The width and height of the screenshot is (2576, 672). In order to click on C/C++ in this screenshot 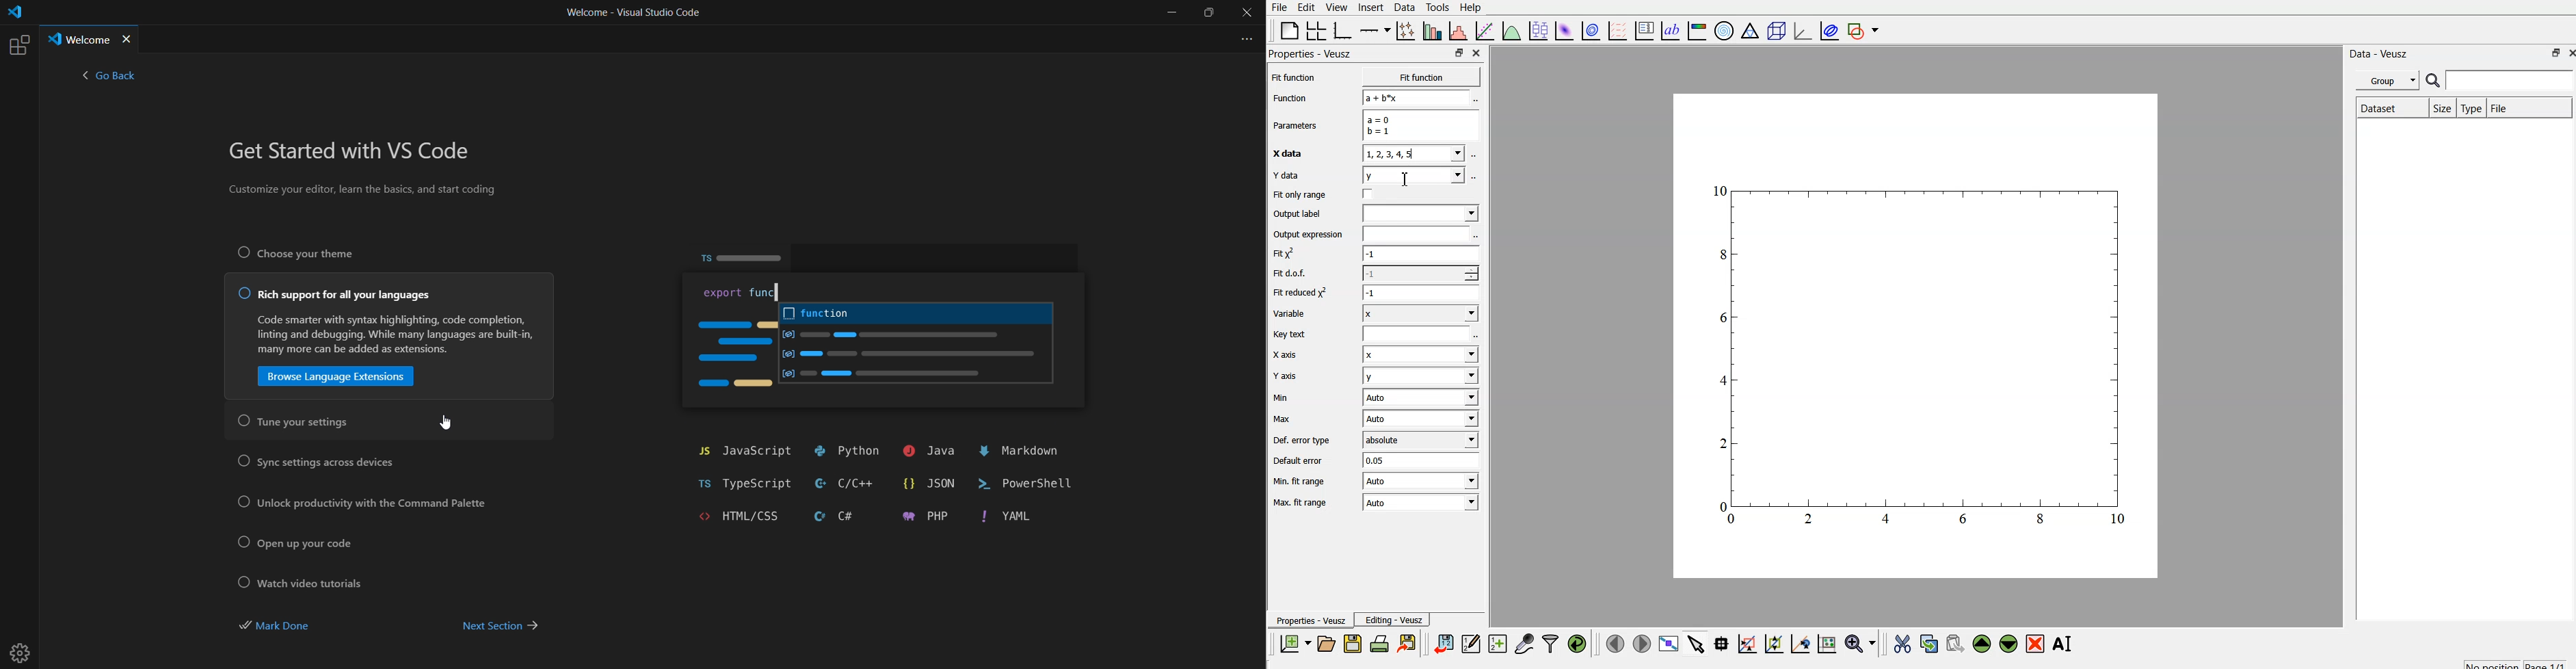, I will do `click(847, 482)`.